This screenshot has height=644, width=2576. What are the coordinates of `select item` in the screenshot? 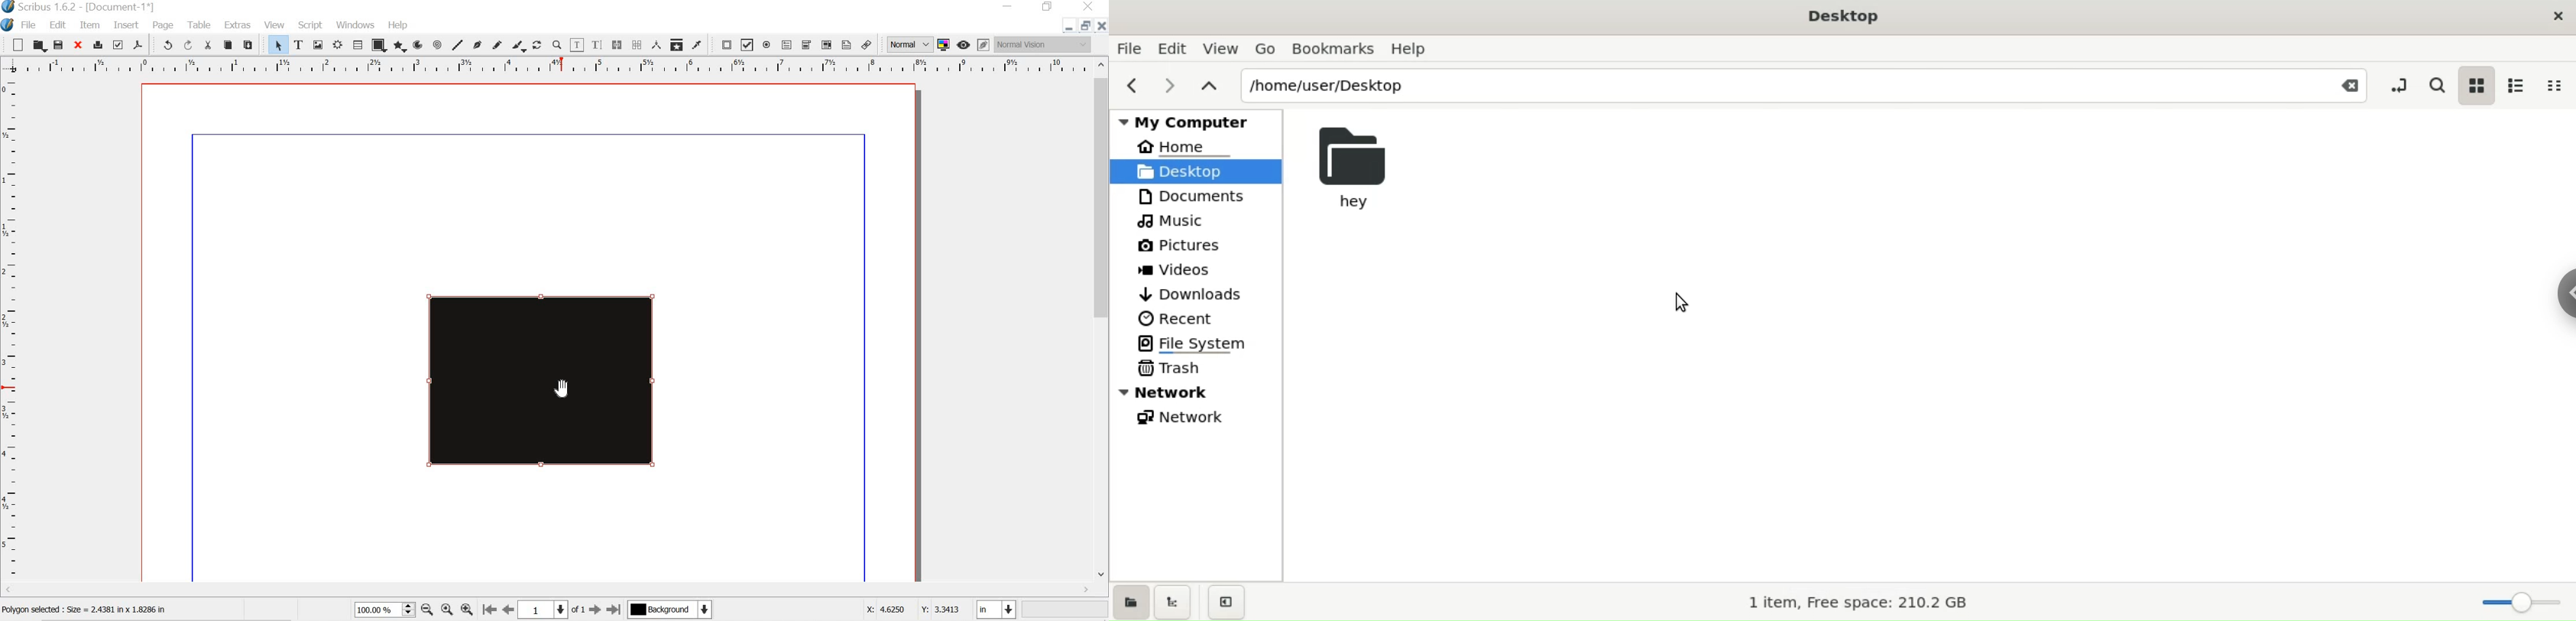 It's located at (277, 44).